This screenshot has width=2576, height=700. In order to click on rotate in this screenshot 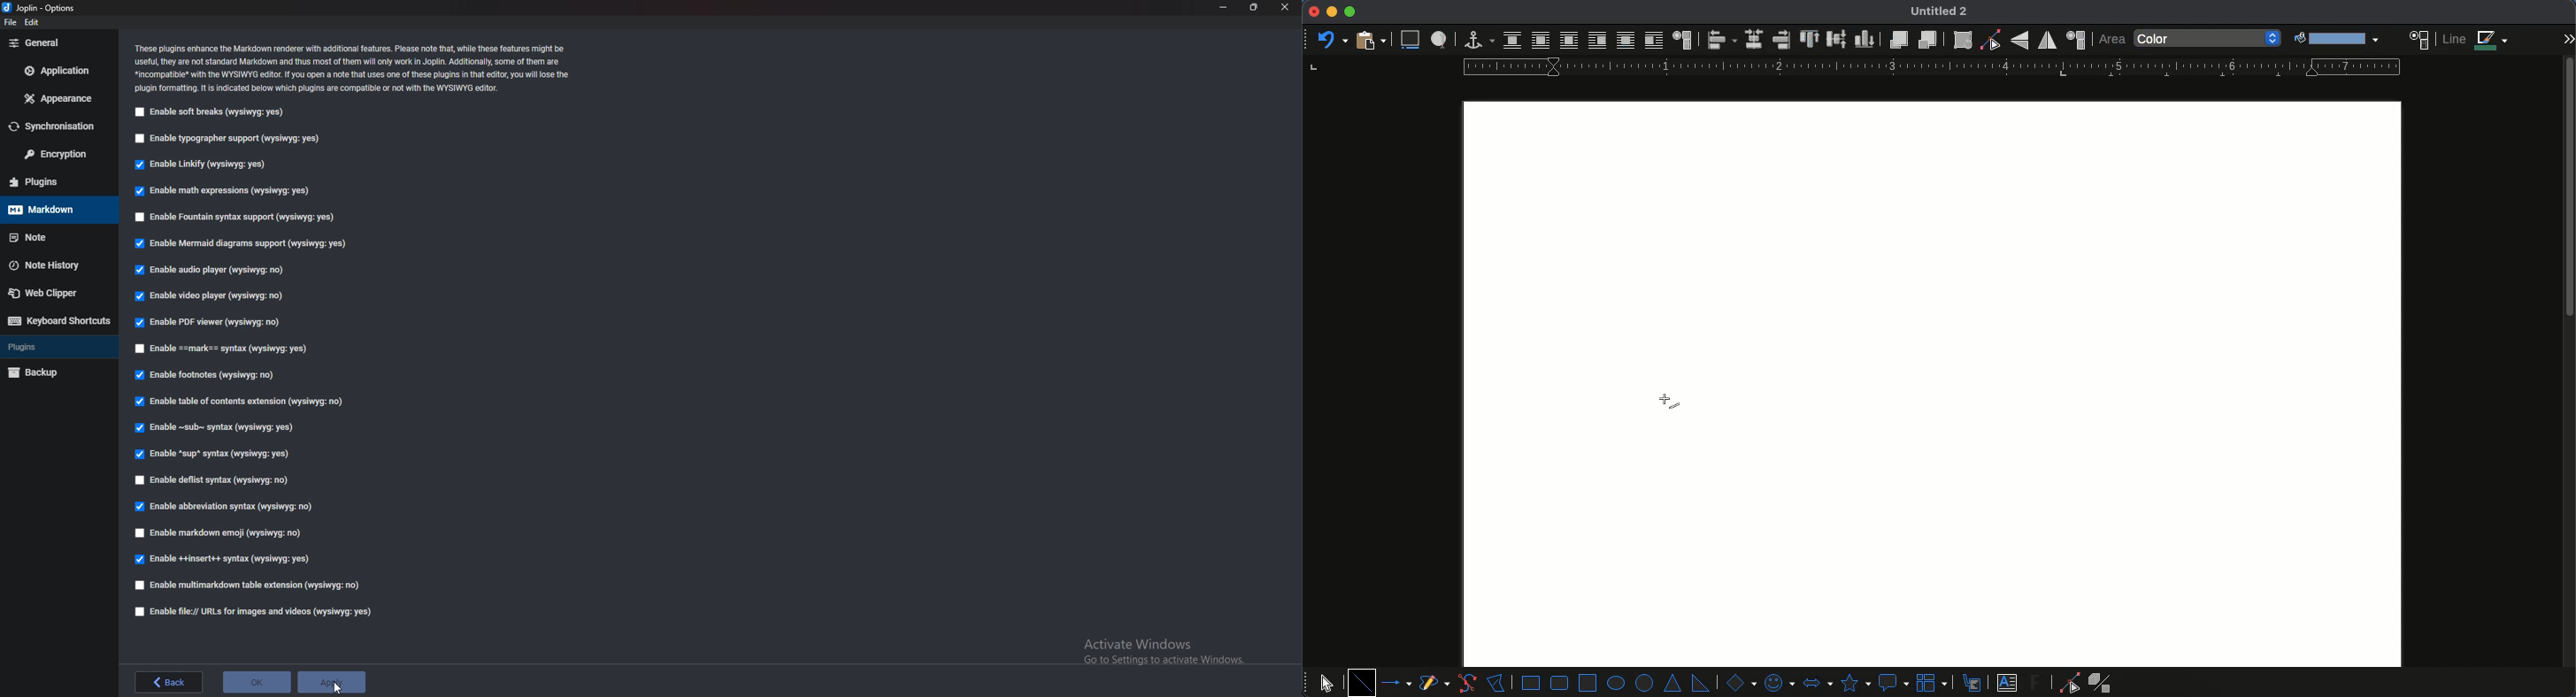, I will do `click(1963, 40)`.